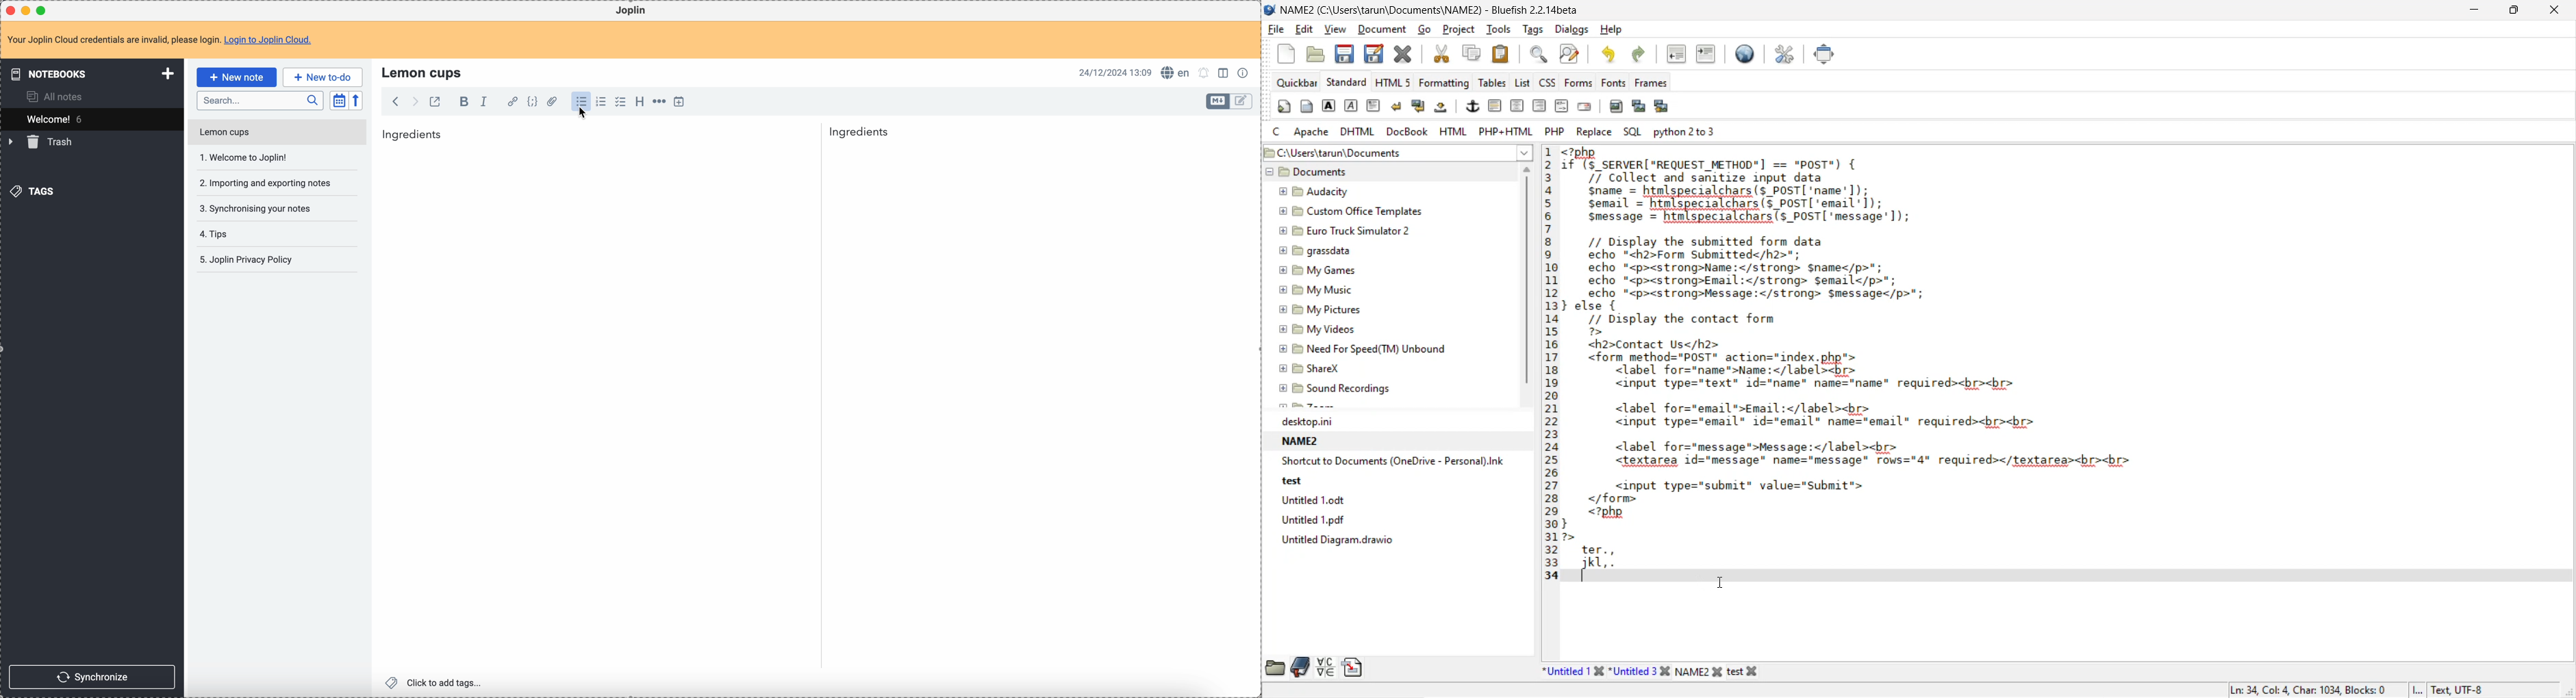 The height and width of the screenshot is (700, 2576). I want to click on new, so click(1288, 53).